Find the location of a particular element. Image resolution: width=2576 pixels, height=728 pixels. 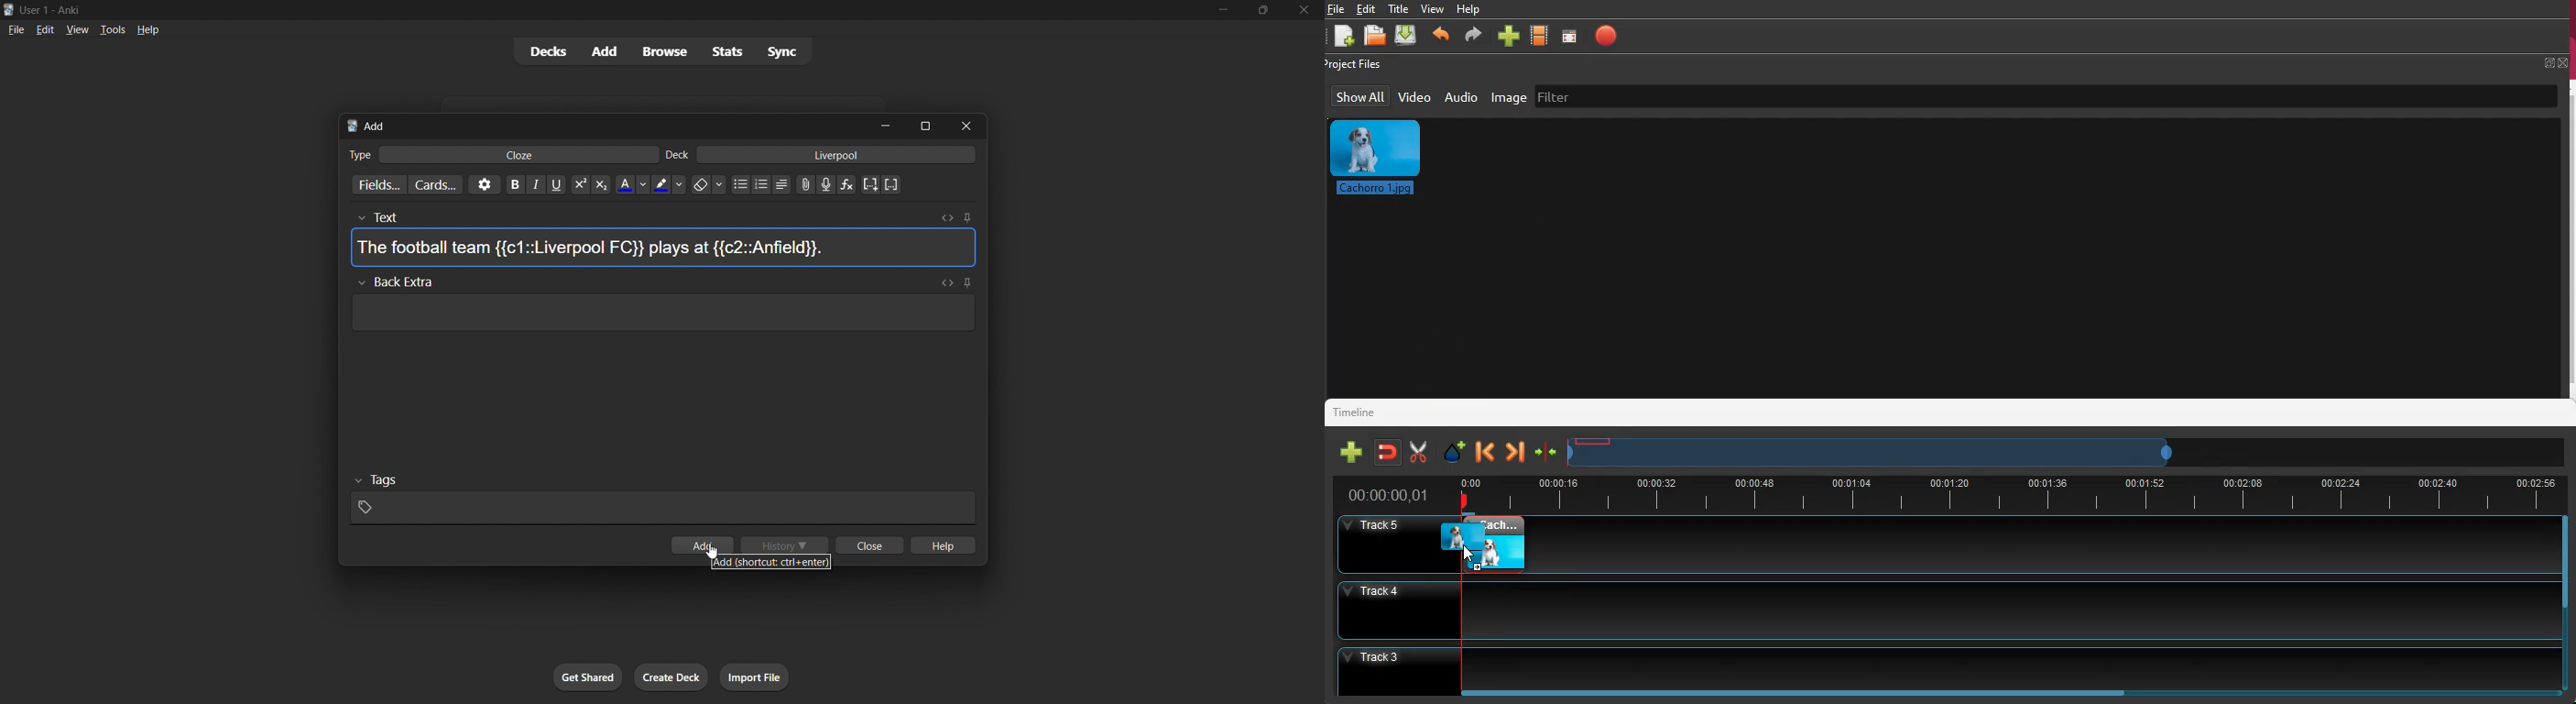

liverpool deck is located at coordinates (842, 157).